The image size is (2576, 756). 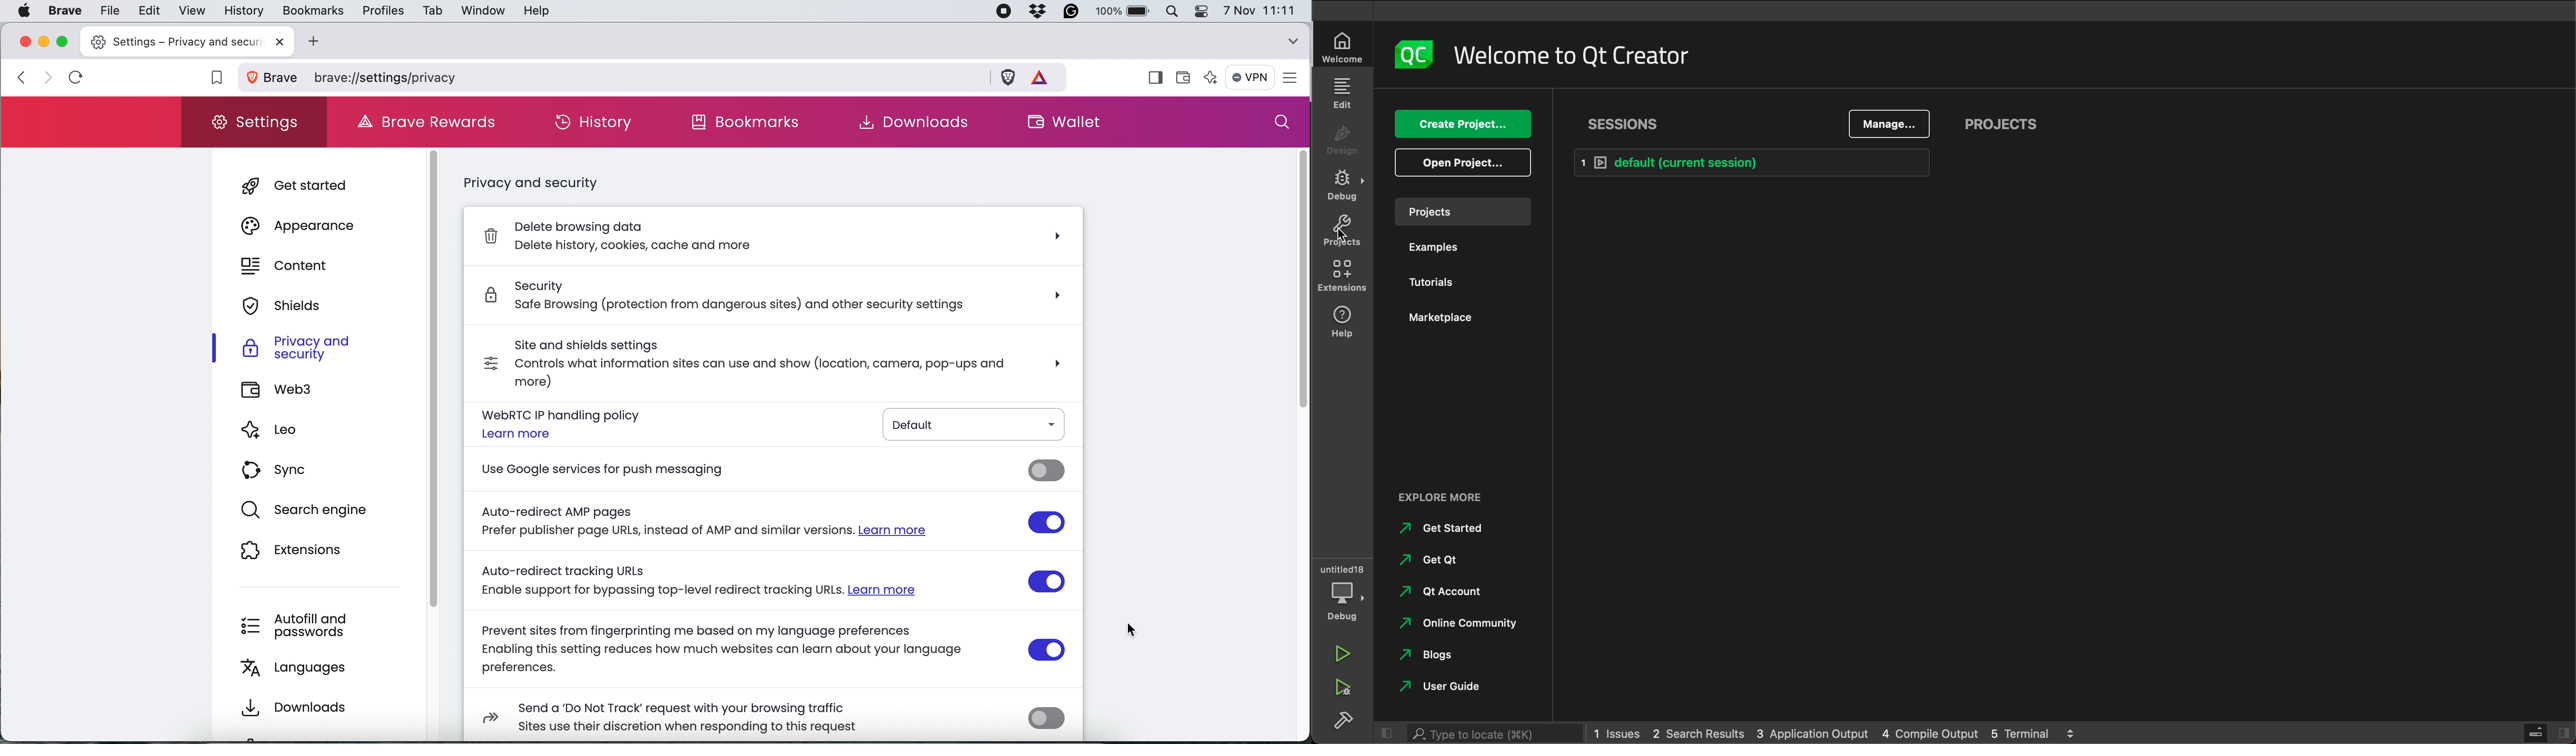 What do you see at coordinates (65, 11) in the screenshot?
I see `brave` at bounding box center [65, 11].